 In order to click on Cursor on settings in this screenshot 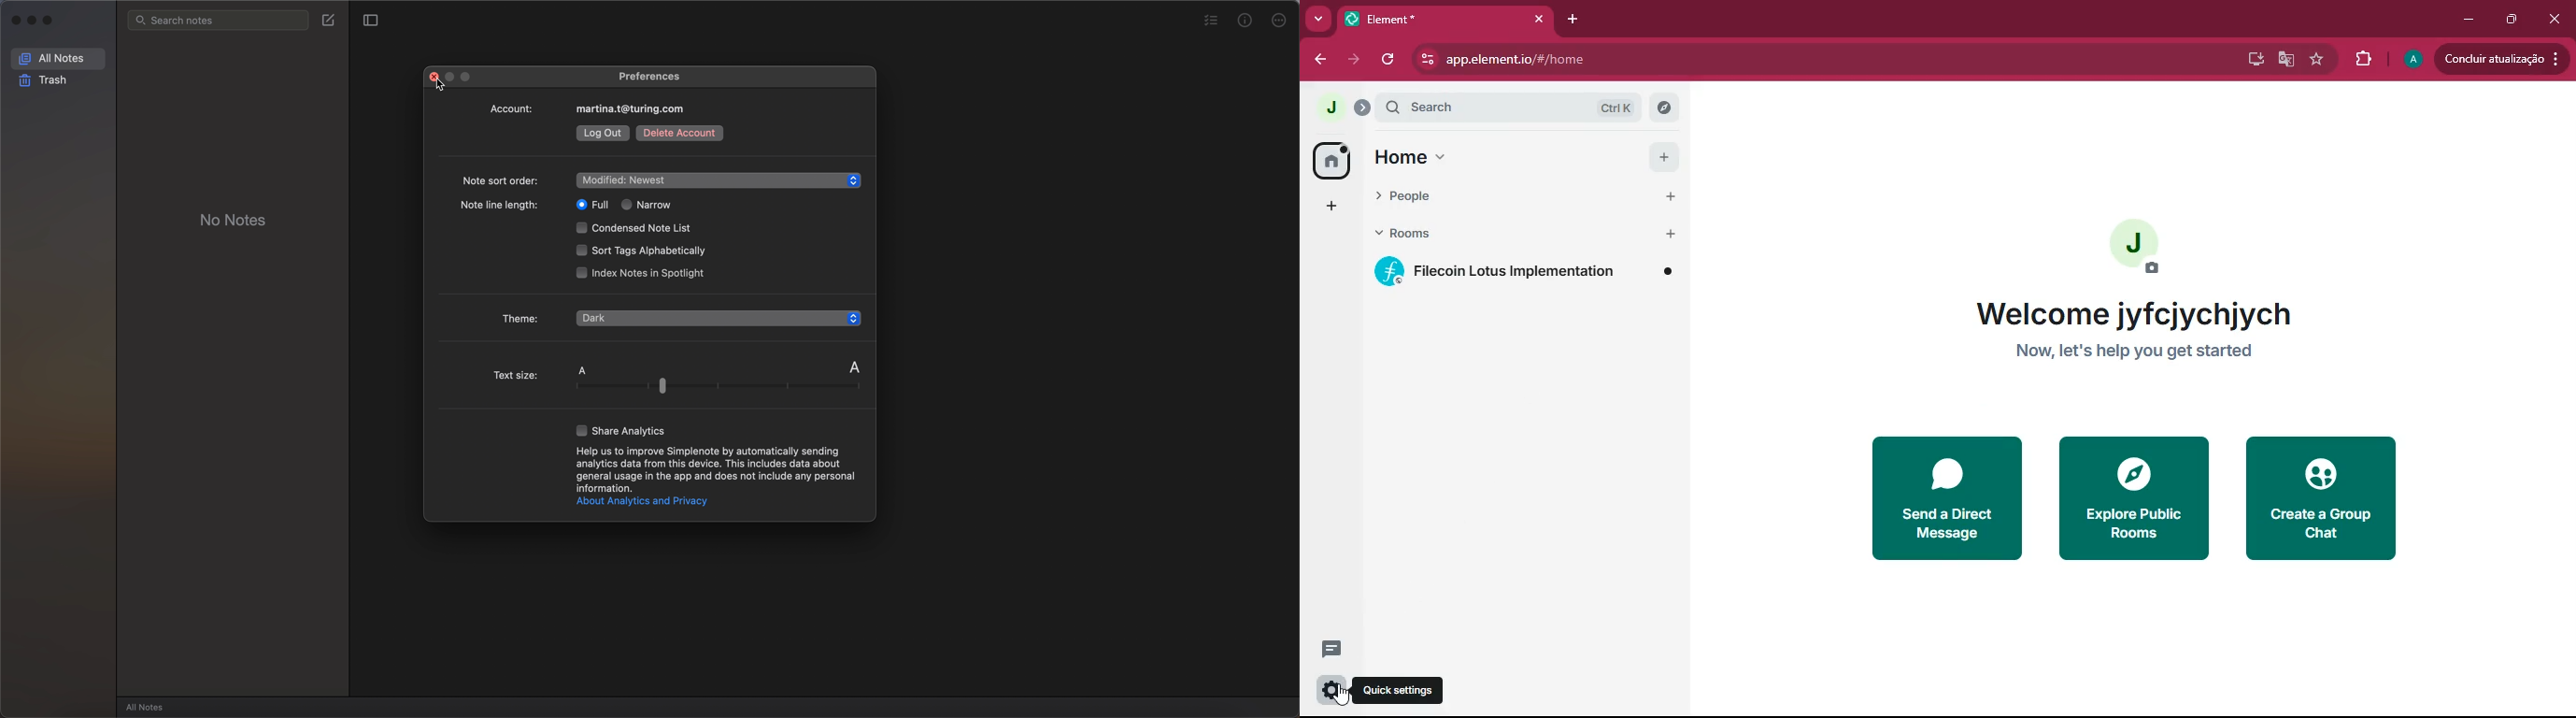, I will do `click(1331, 690)`.